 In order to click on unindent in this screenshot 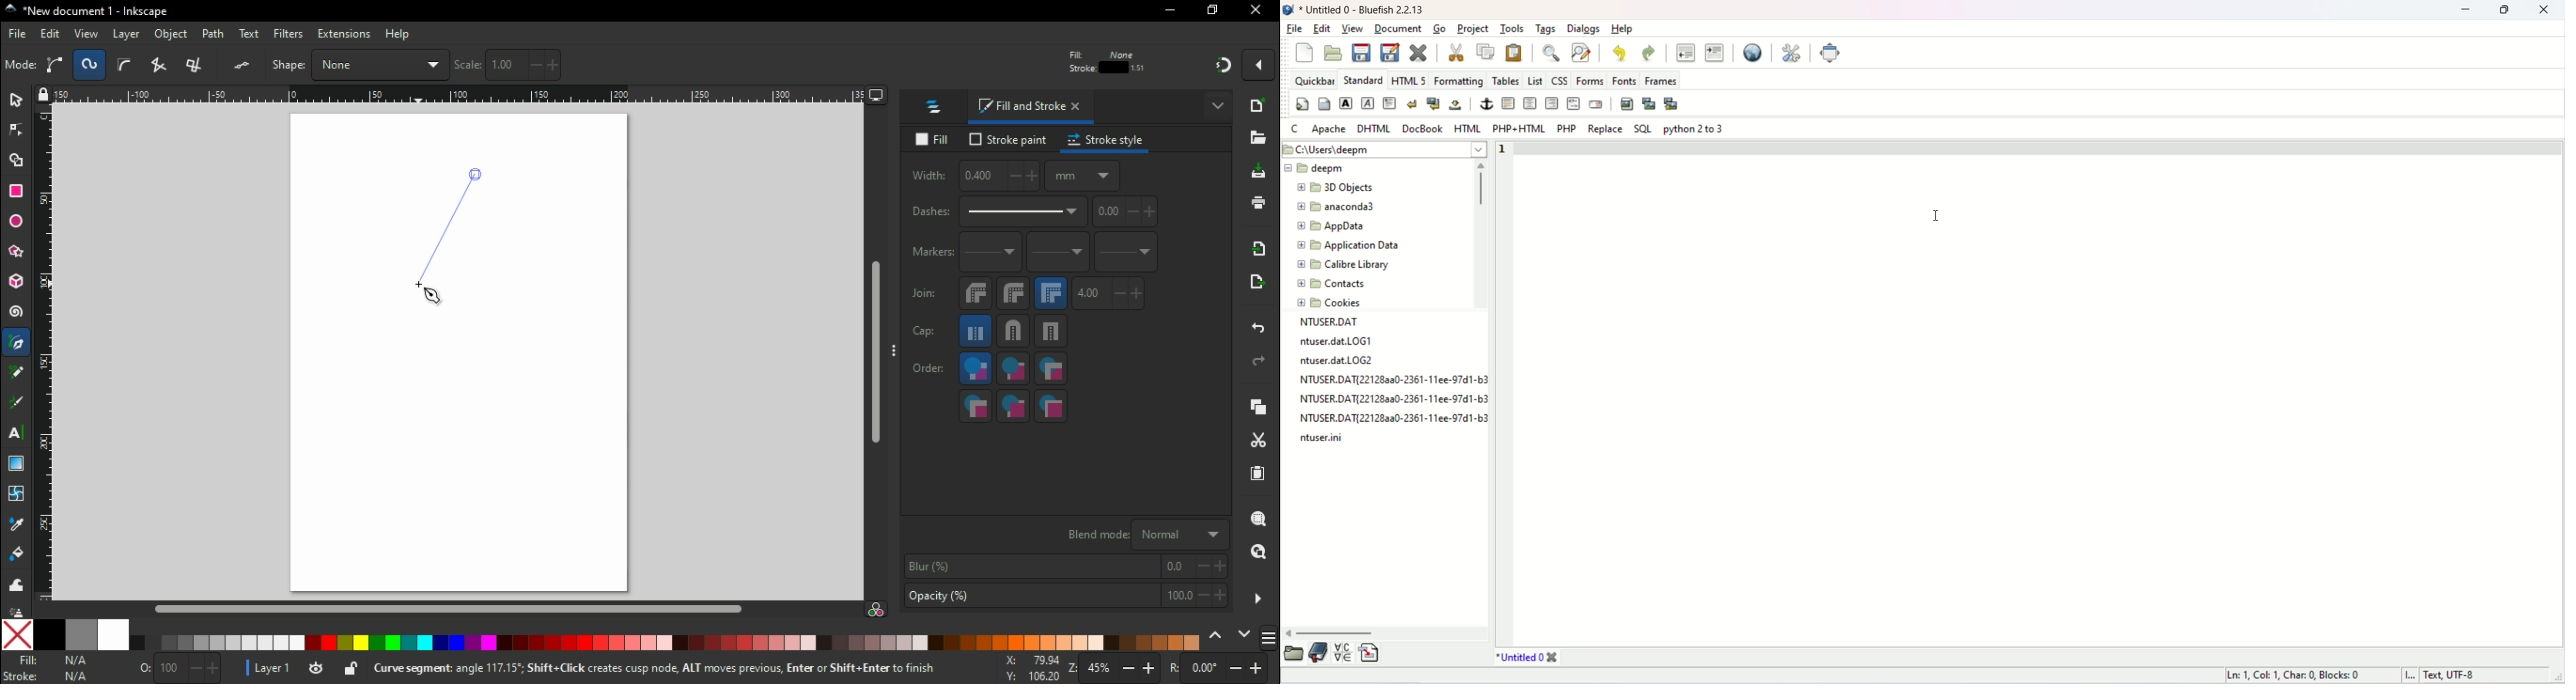, I will do `click(1685, 52)`.